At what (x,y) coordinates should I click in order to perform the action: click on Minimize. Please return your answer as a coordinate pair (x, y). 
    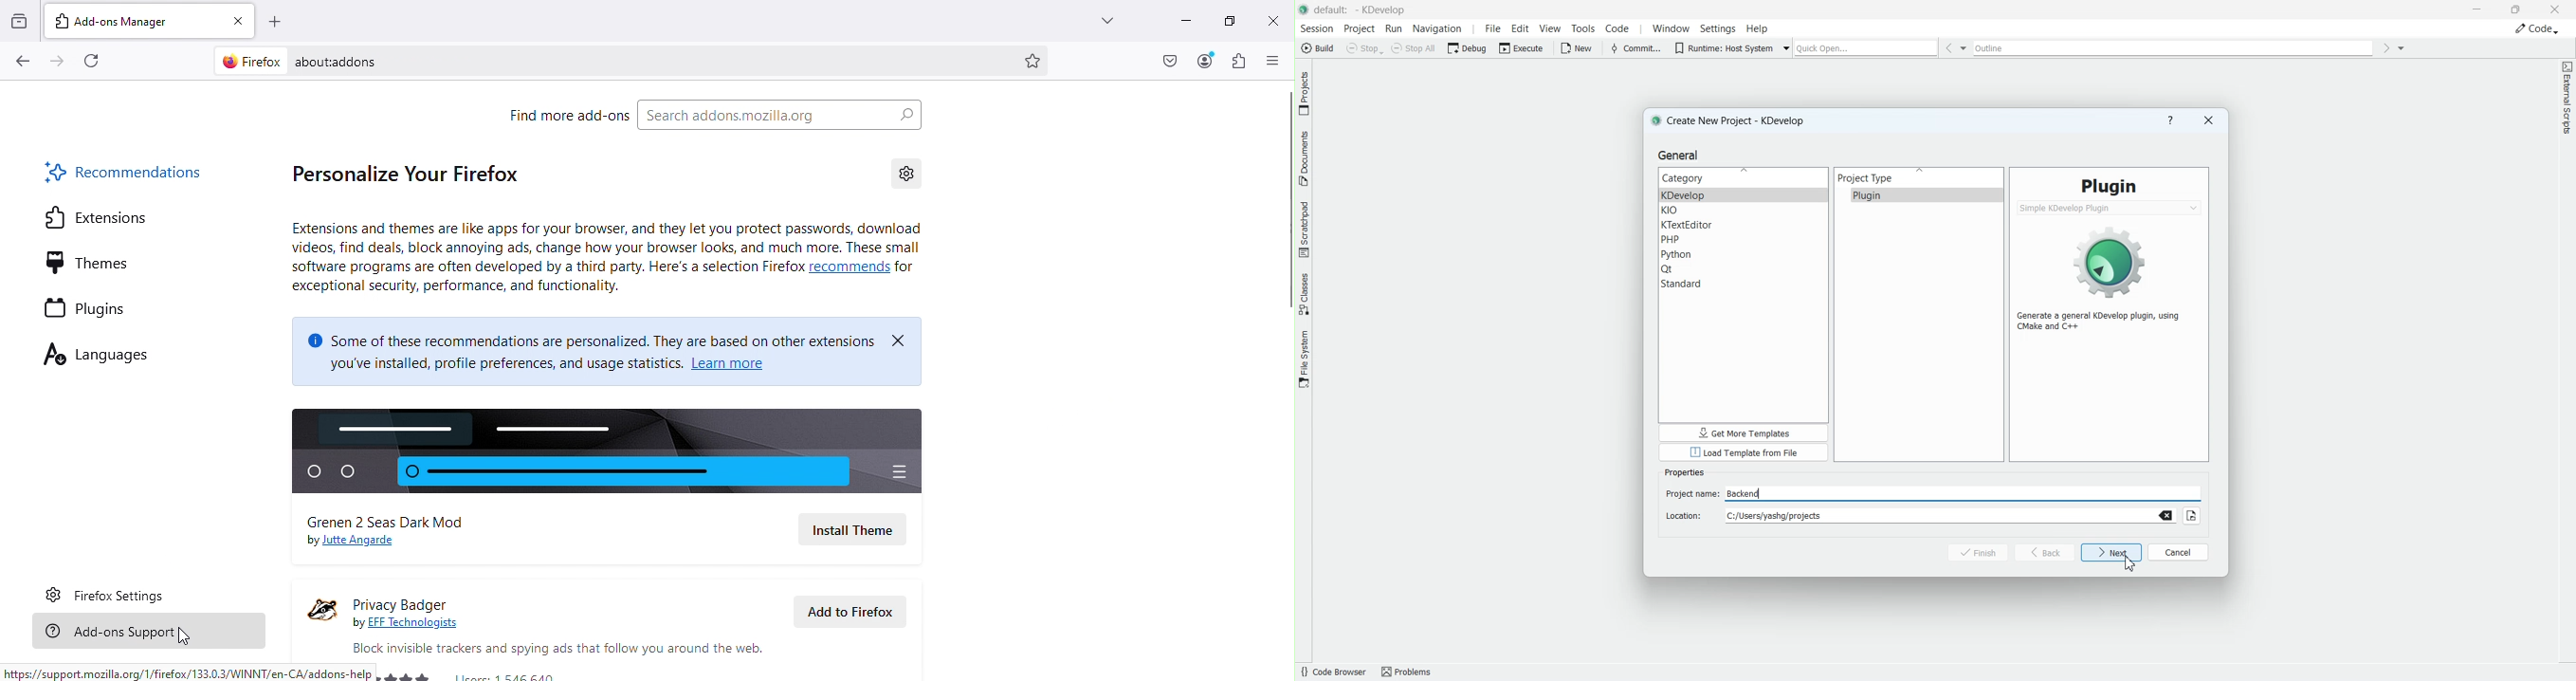
    Looking at the image, I should click on (1176, 24).